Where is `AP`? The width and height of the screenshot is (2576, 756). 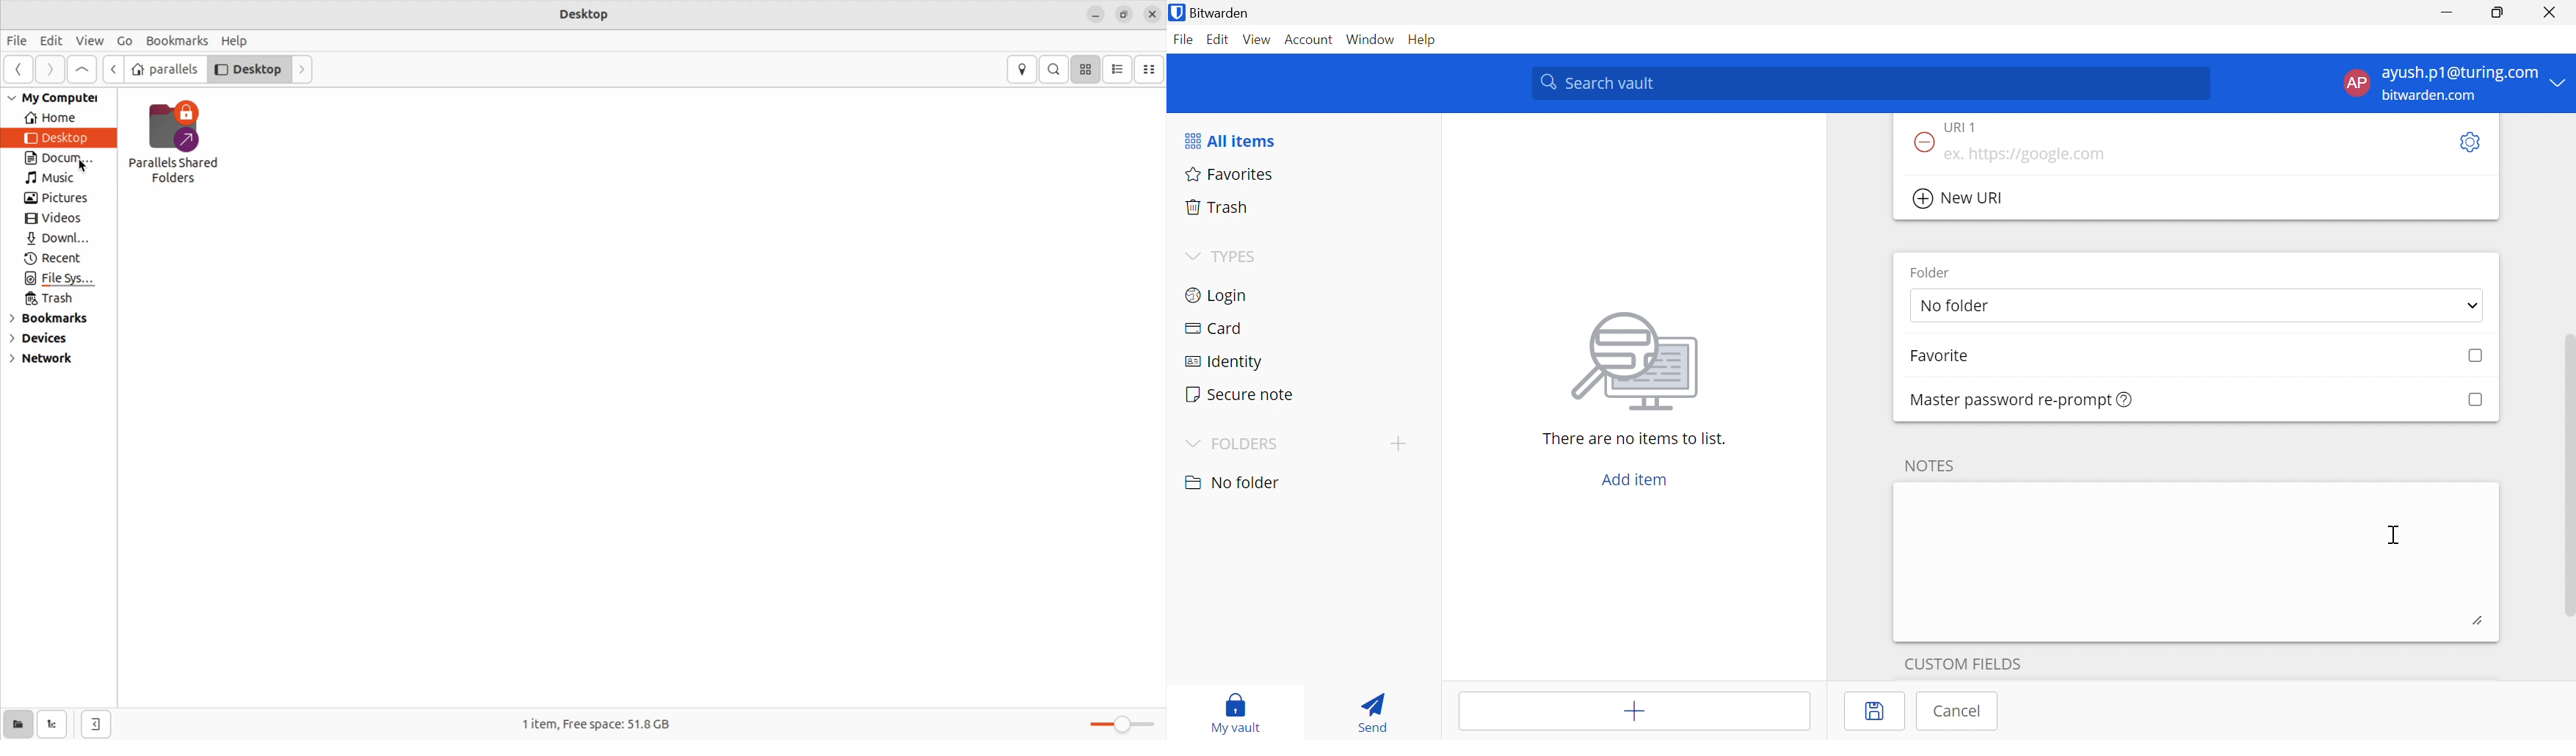 AP is located at coordinates (2355, 86).